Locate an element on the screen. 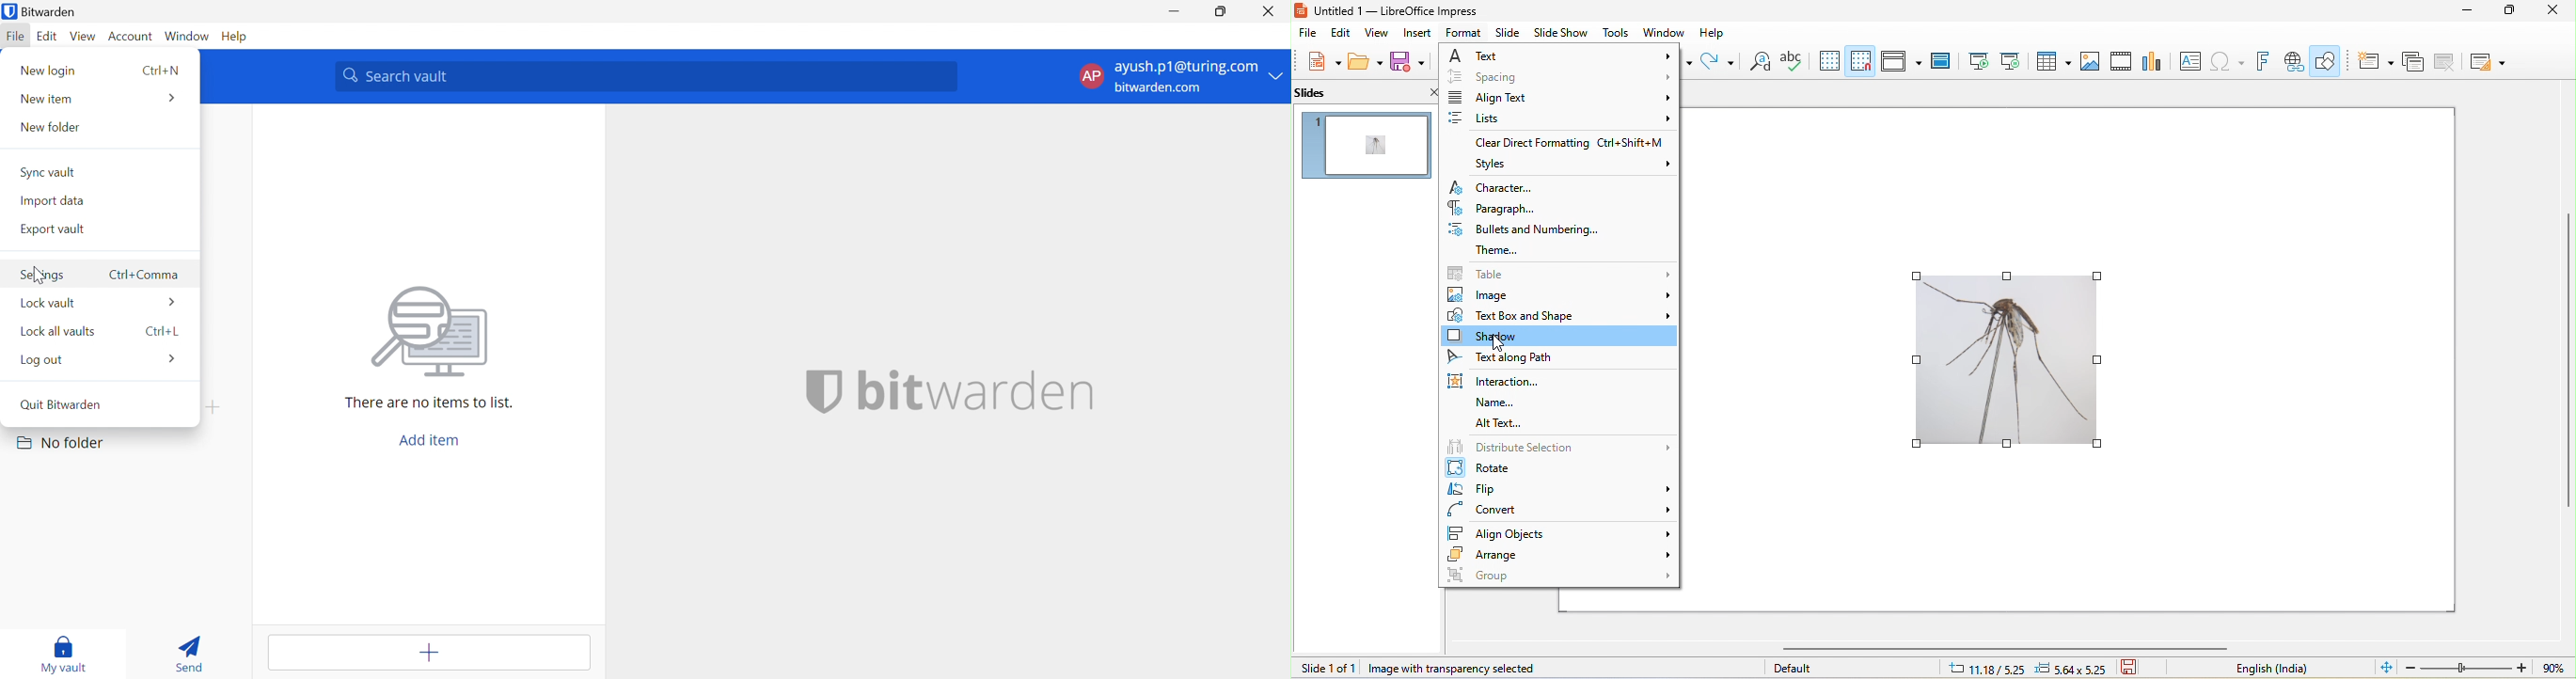  Account settings  is located at coordinates (1181, 75).